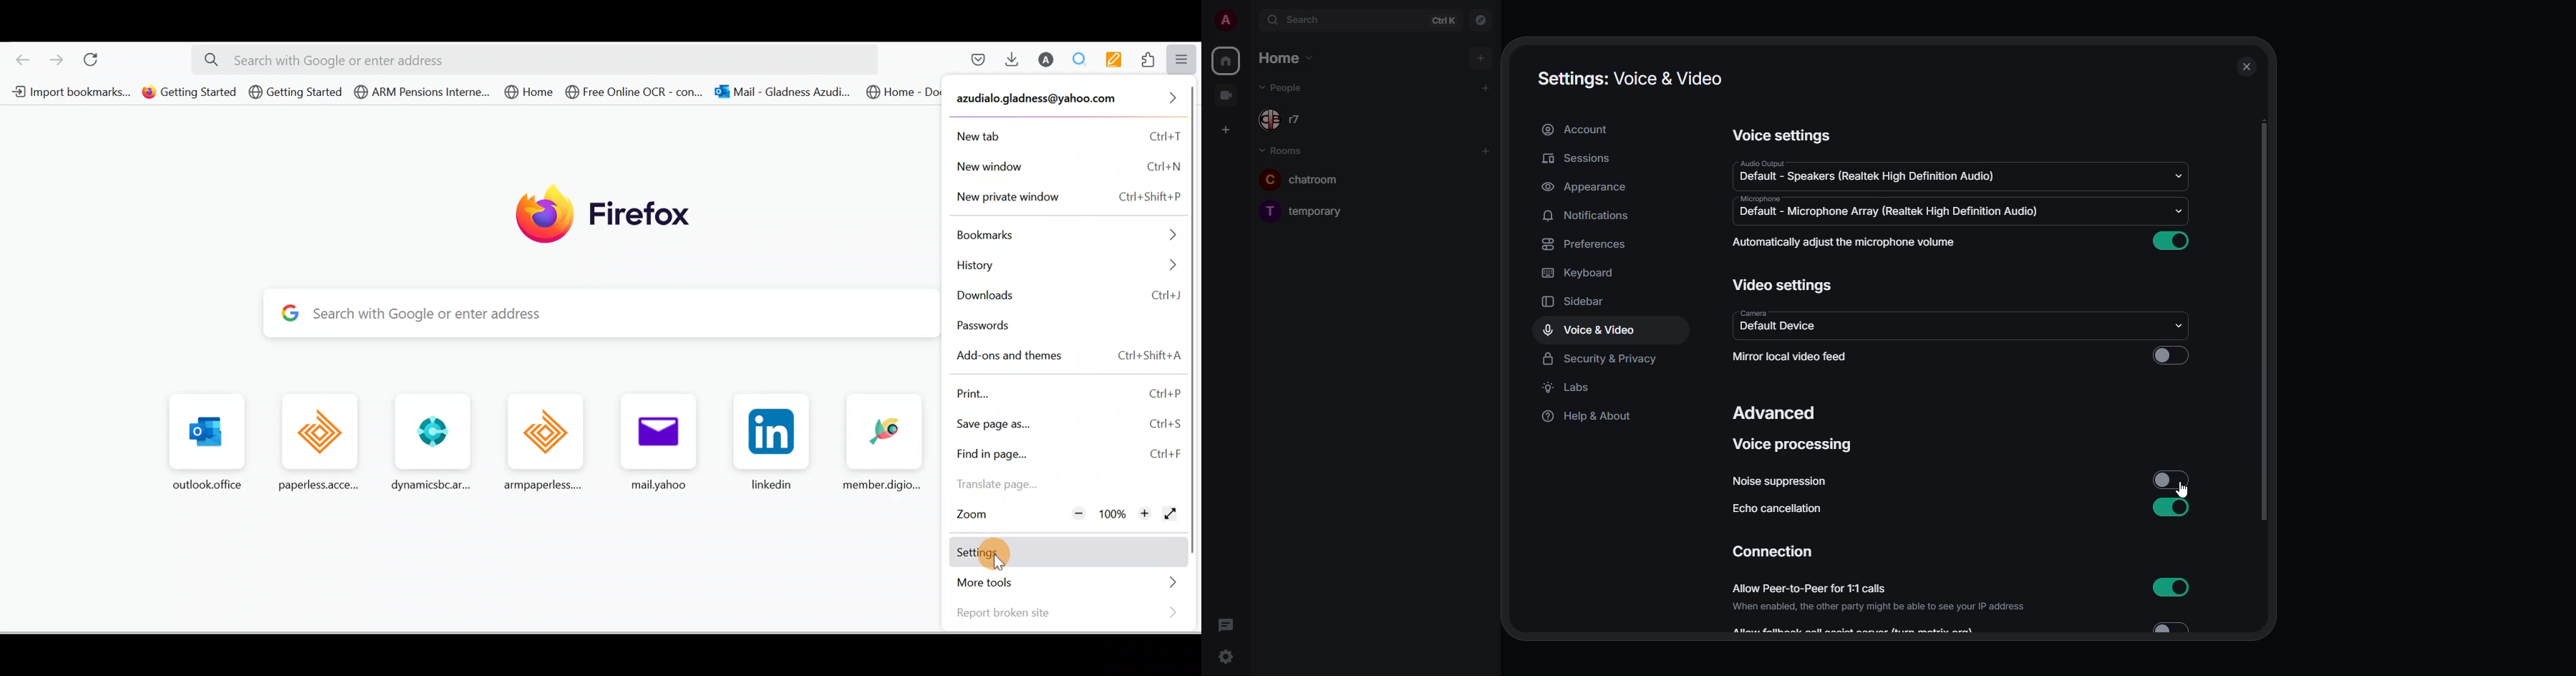 The width and height of the screenshot is (2576, 700). Describe the element at coordinates (1283, 120) in the screenshot. I see `r7` at that location.